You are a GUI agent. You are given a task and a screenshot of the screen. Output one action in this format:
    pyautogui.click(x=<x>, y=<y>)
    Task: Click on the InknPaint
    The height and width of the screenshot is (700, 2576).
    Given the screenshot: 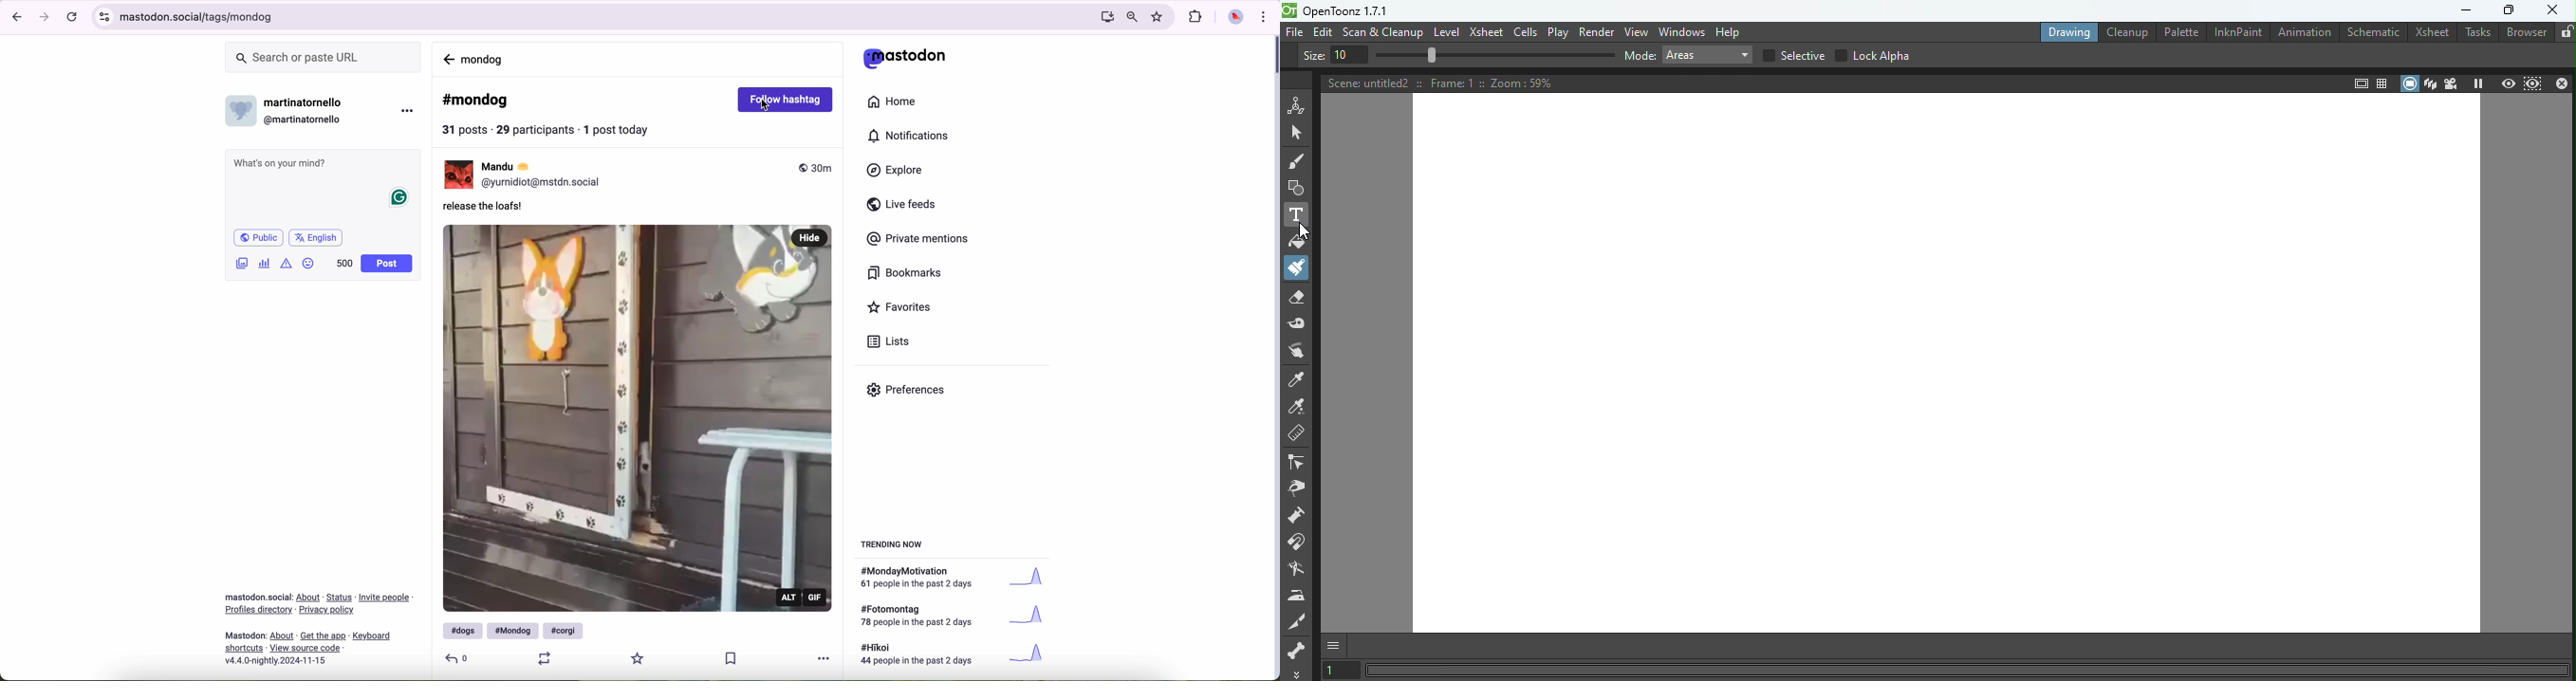 What is the action you would take?
    pyautogui.click(x=2237, y=32)
    